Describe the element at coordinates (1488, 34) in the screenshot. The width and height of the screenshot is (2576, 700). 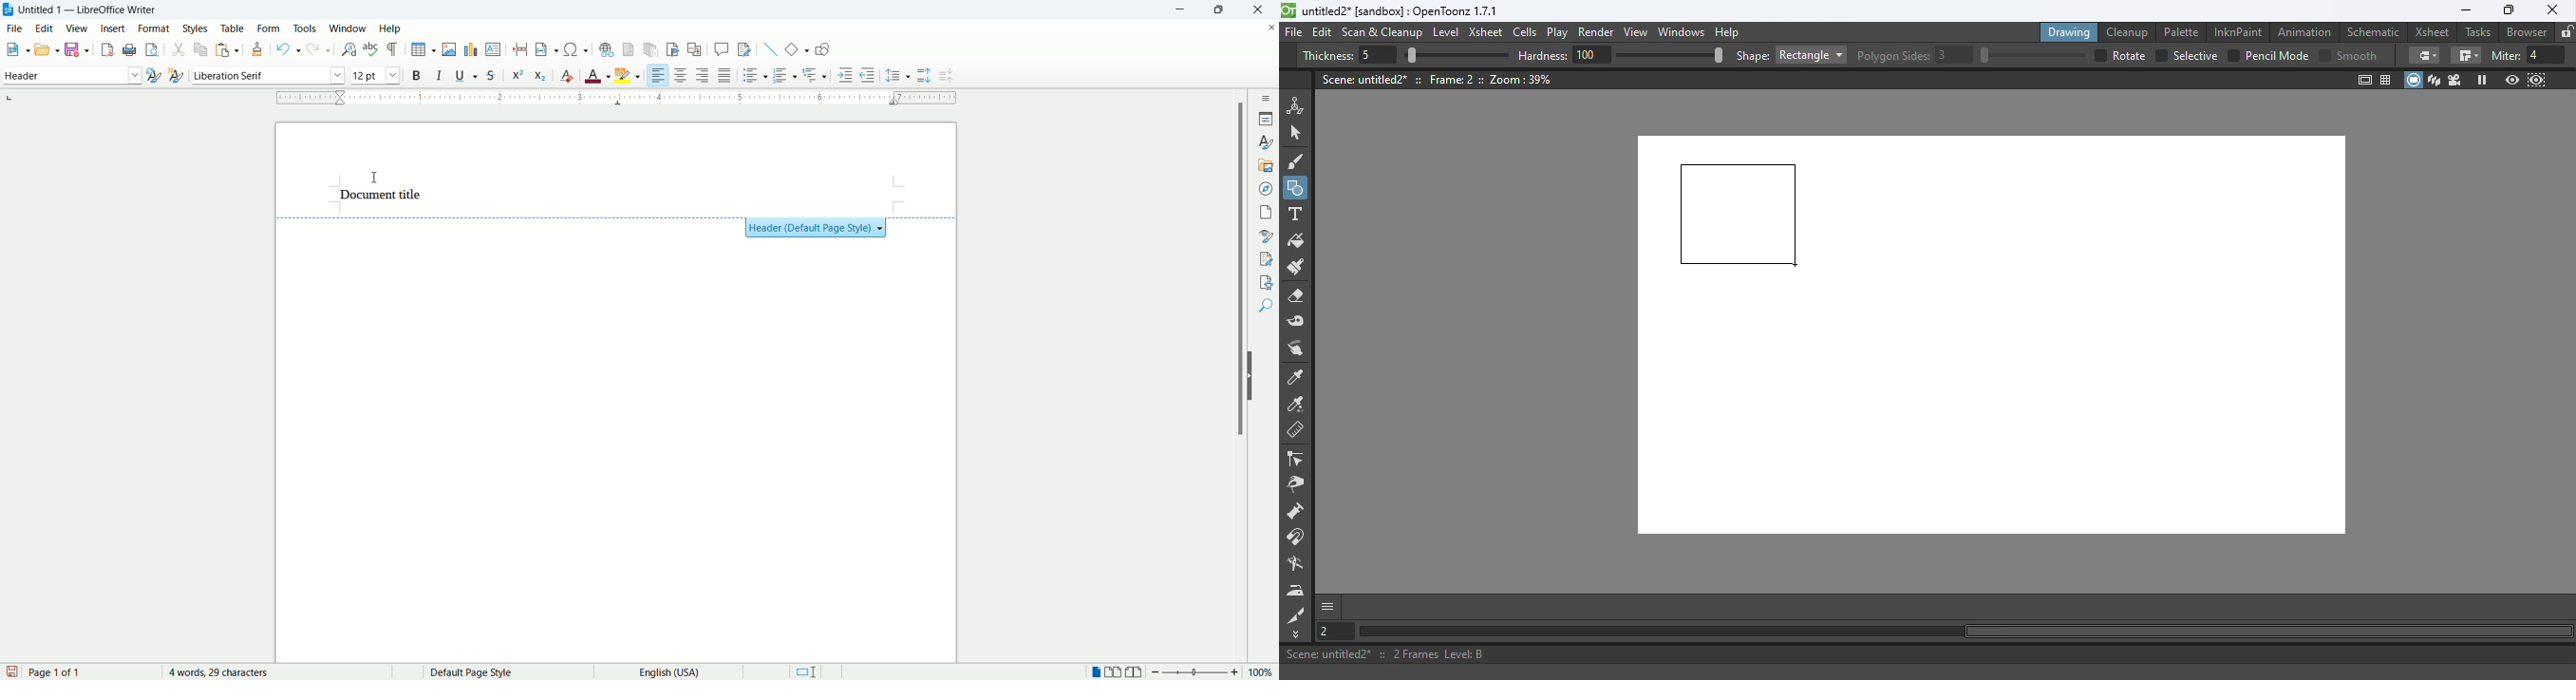
I see `Xsheet` at that location.